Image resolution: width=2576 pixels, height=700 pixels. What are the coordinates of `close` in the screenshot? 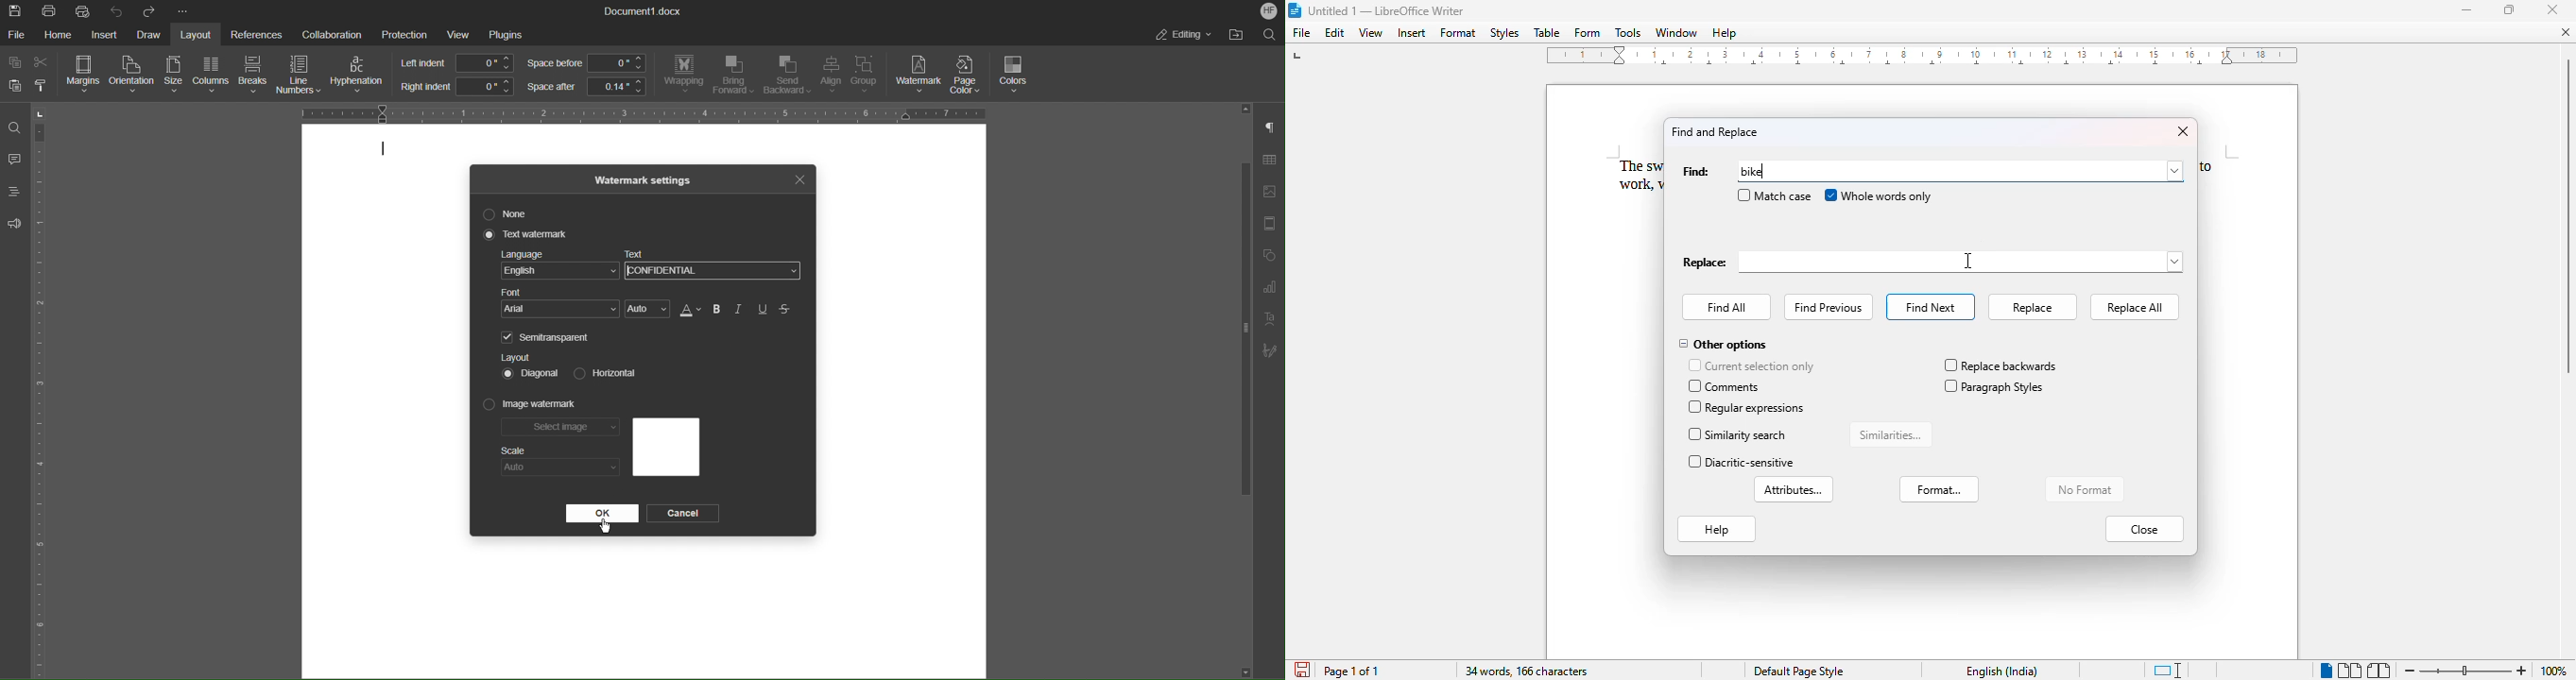 It's located at (2143, 529).